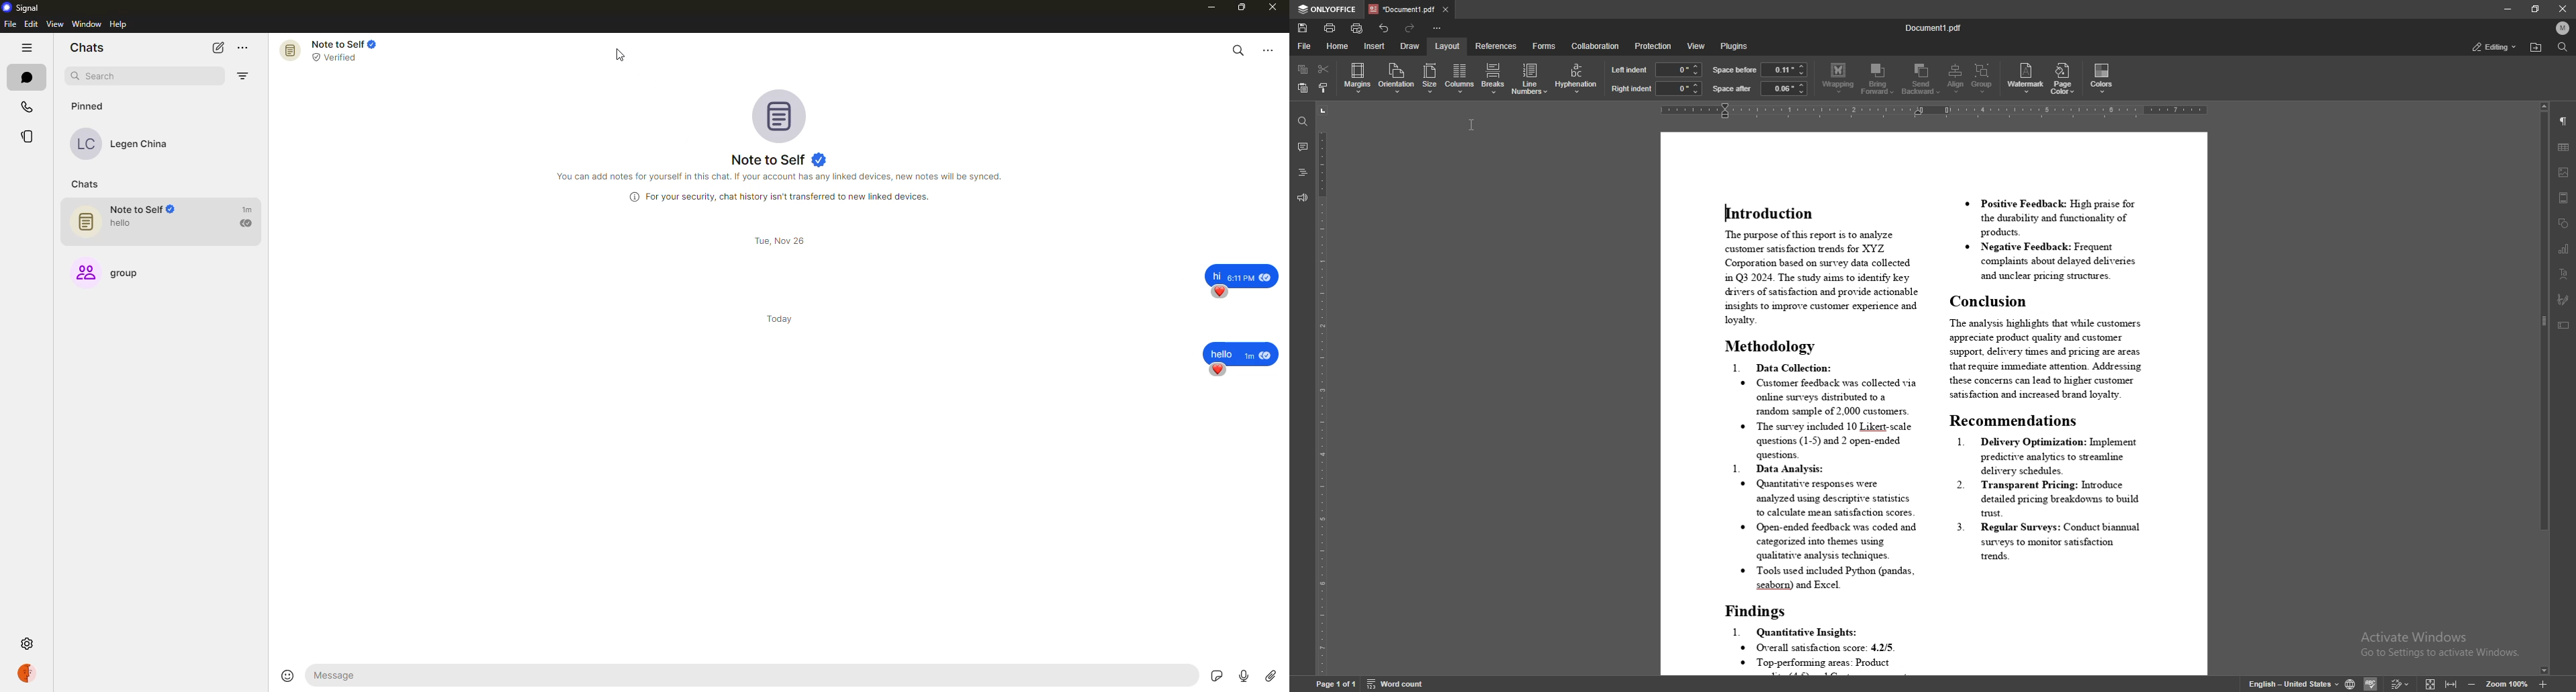  What do you see at coordinates (2541, 388) in the screenshot?
I see `scroll bar` at bounding box center [2541, 388].